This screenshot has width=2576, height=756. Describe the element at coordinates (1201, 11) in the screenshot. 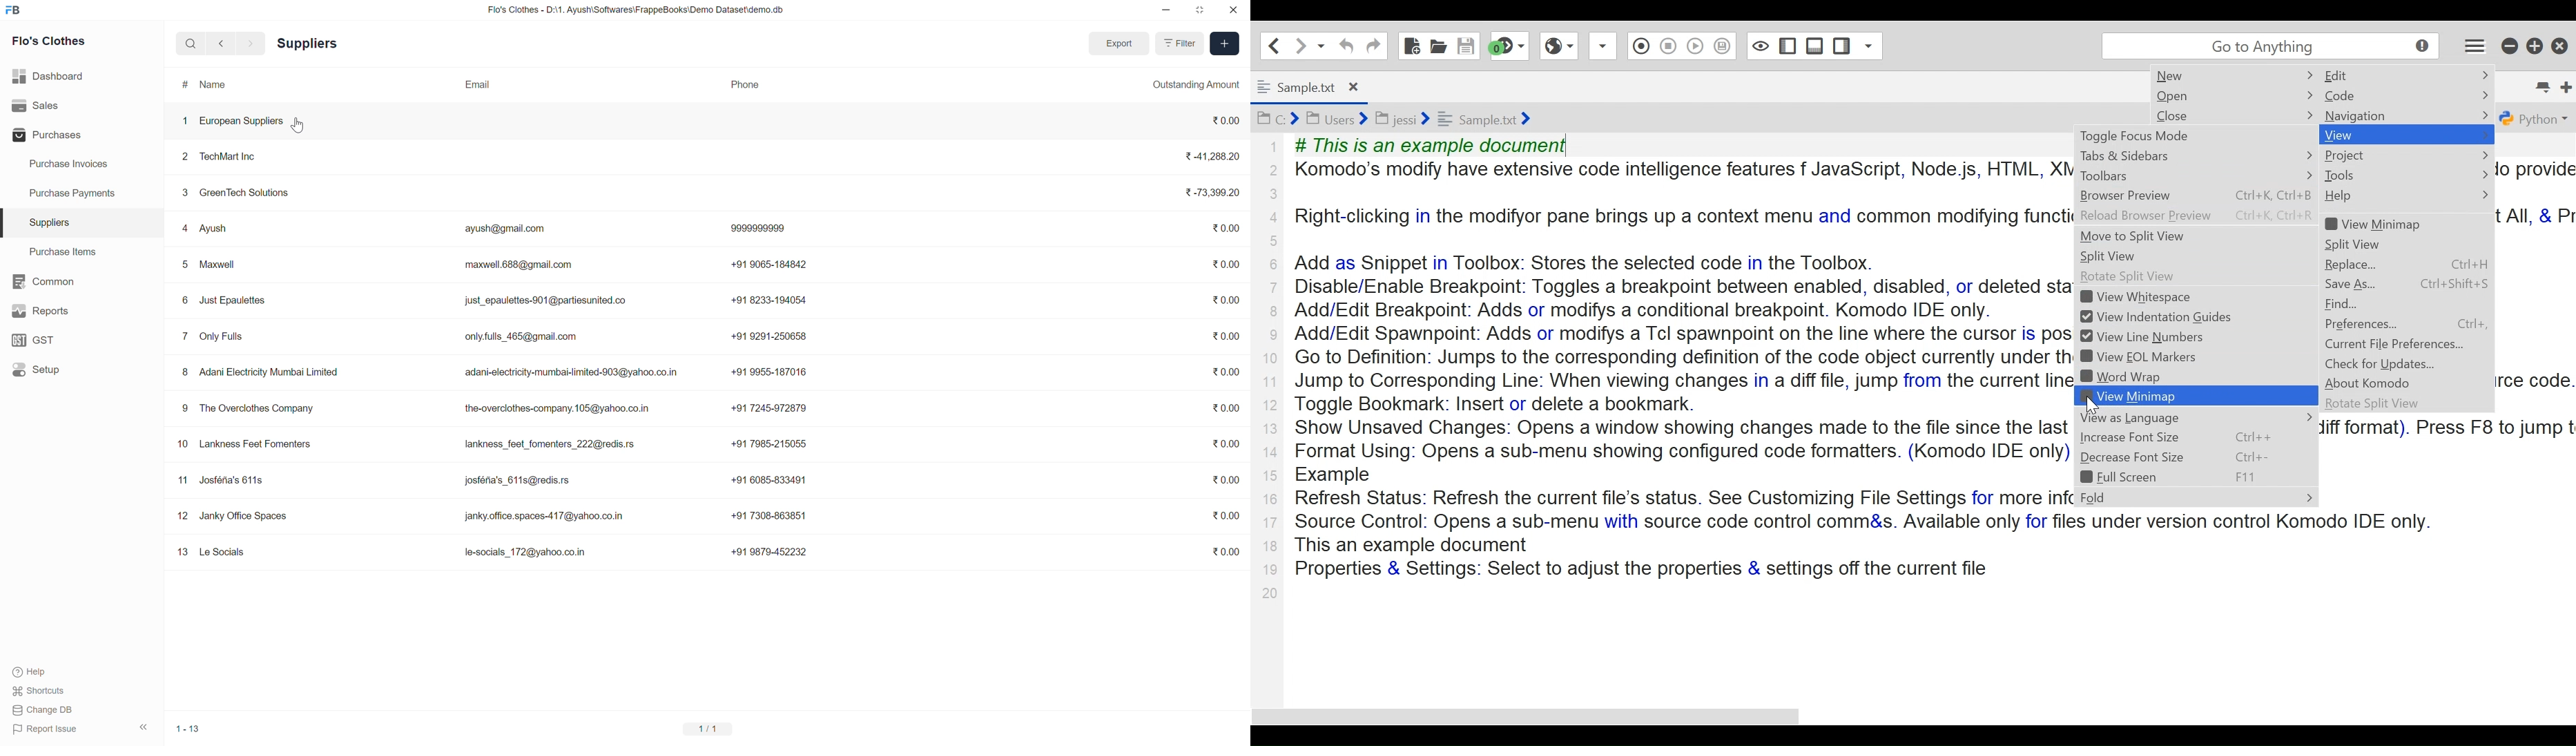

I see `close down` at that location.